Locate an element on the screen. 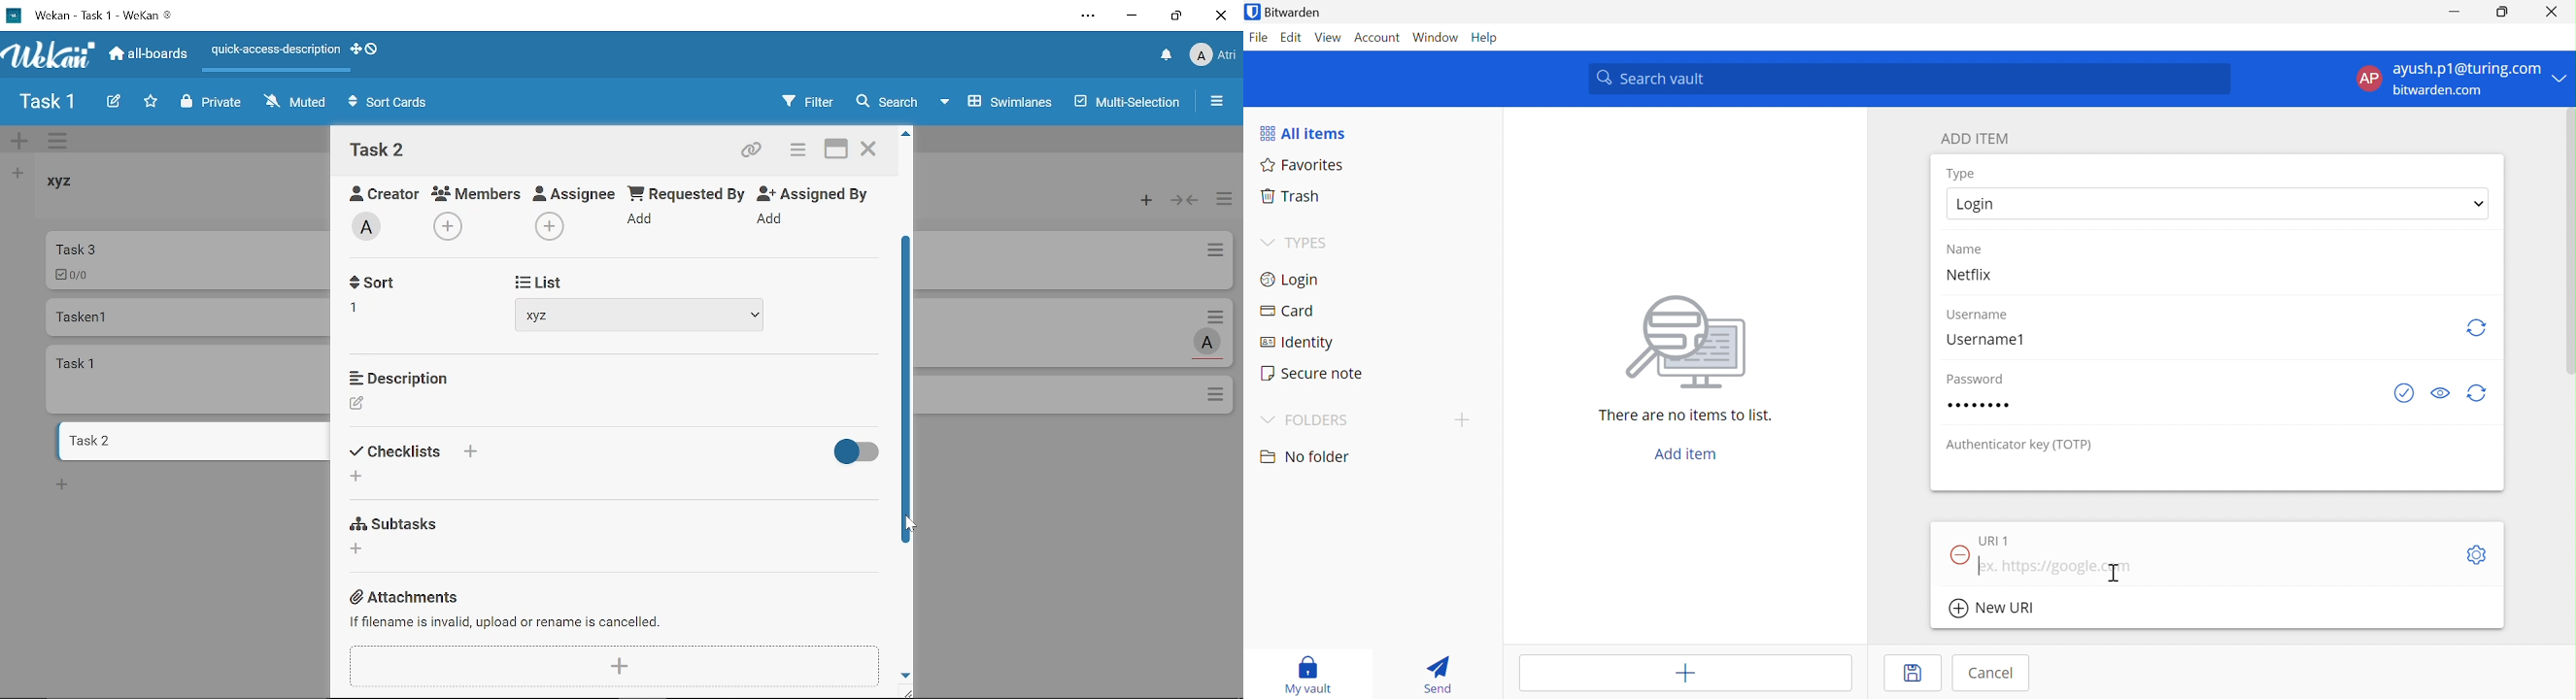 This screenshot has width=2576, height=700. Swimlanes is located at coordinates (999, 100).